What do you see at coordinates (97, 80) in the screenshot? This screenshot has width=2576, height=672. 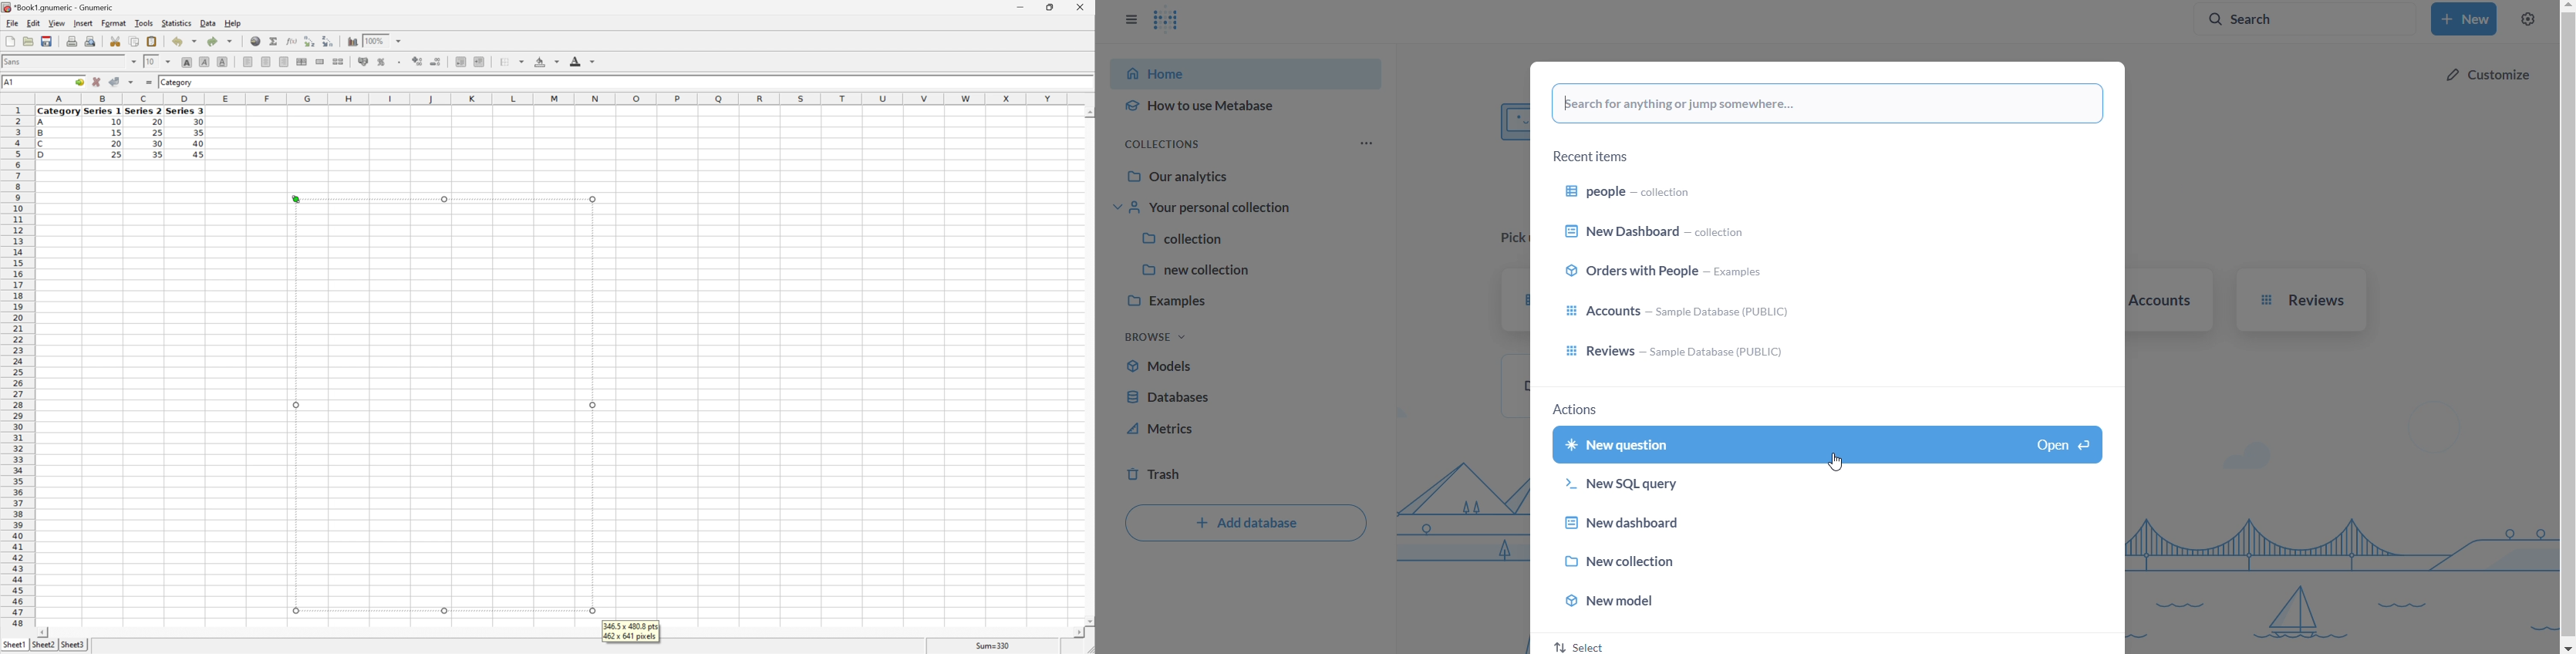 I see `Cancel changes` at bounding box center [97, 80].